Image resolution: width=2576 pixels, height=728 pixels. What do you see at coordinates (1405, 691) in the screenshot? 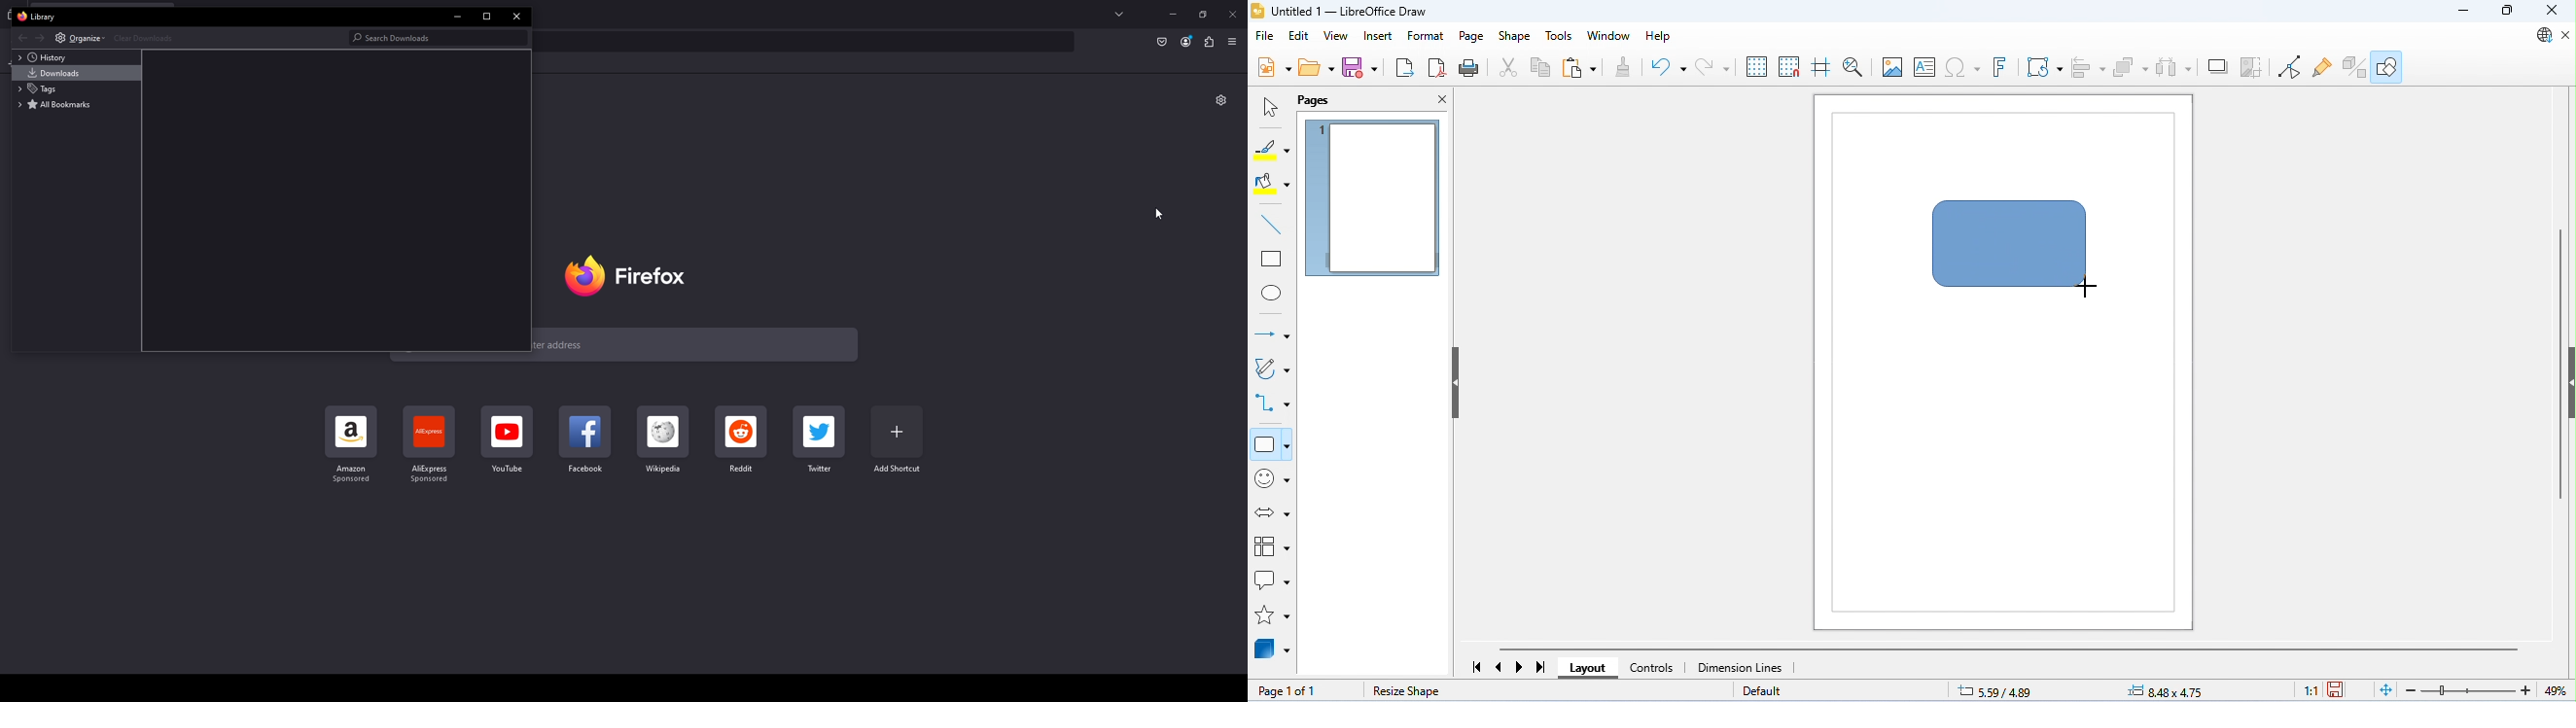
I see `resize shape` at bounding box center [1405, 691].